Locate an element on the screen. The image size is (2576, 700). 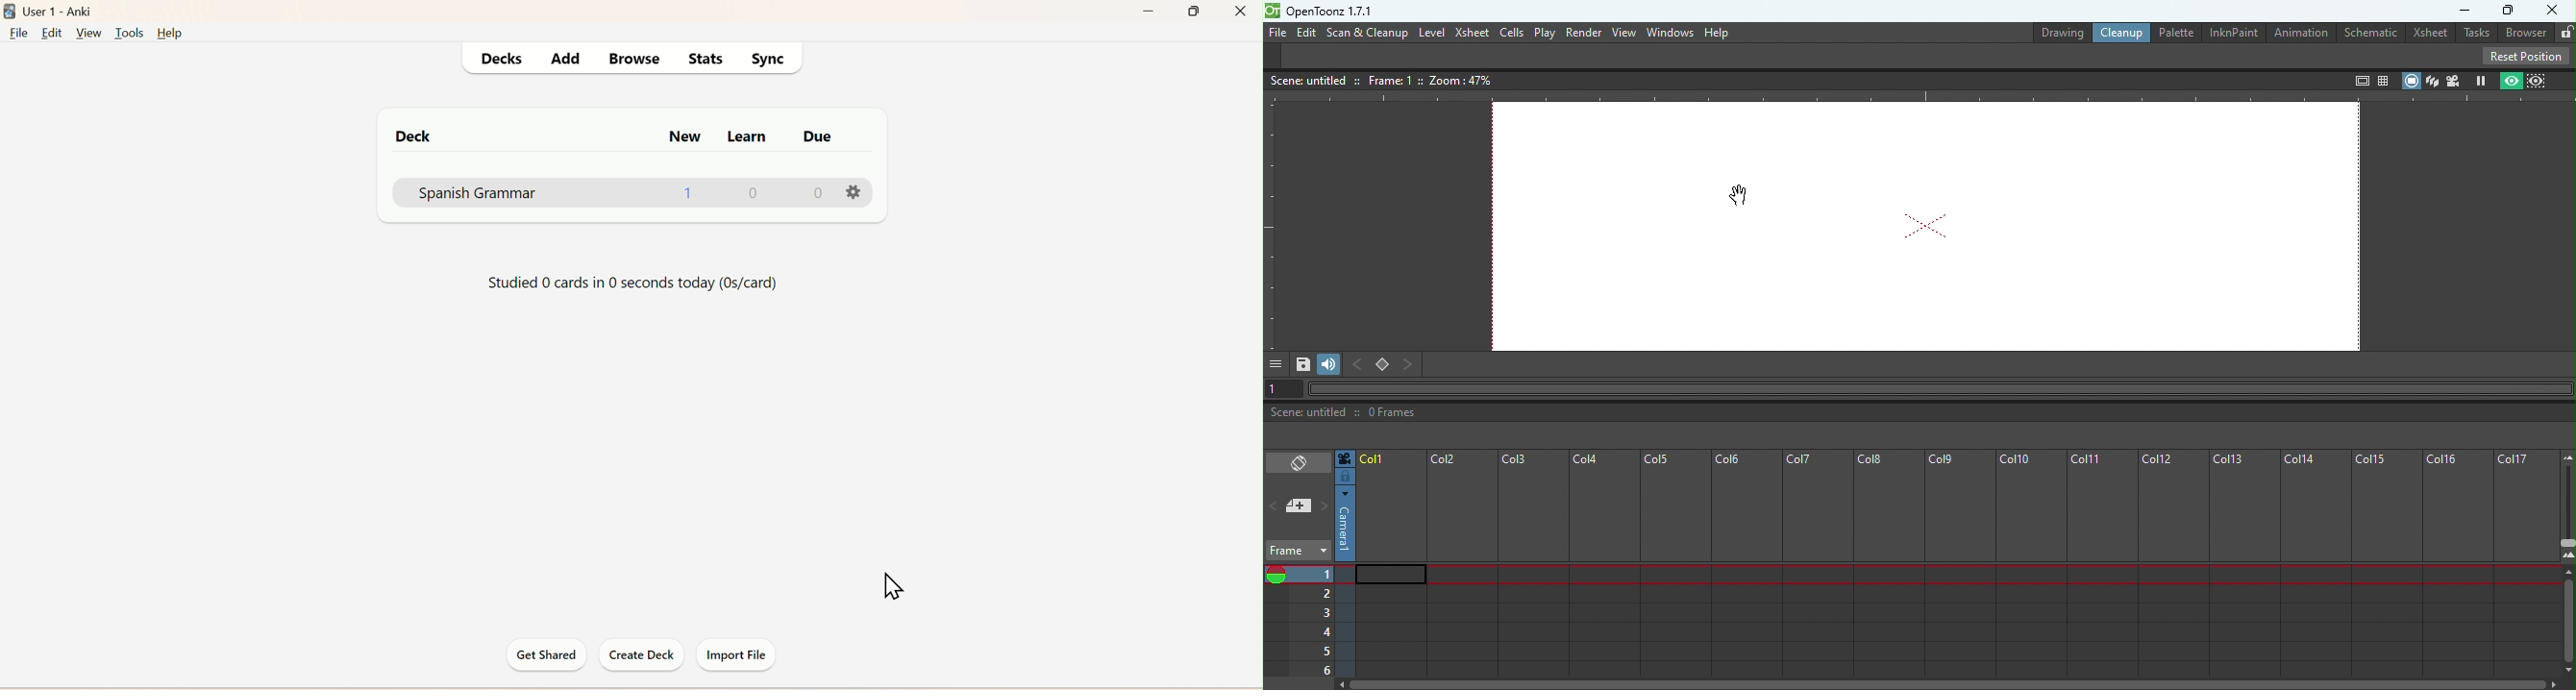
Add is located at coordinates (564, 58).